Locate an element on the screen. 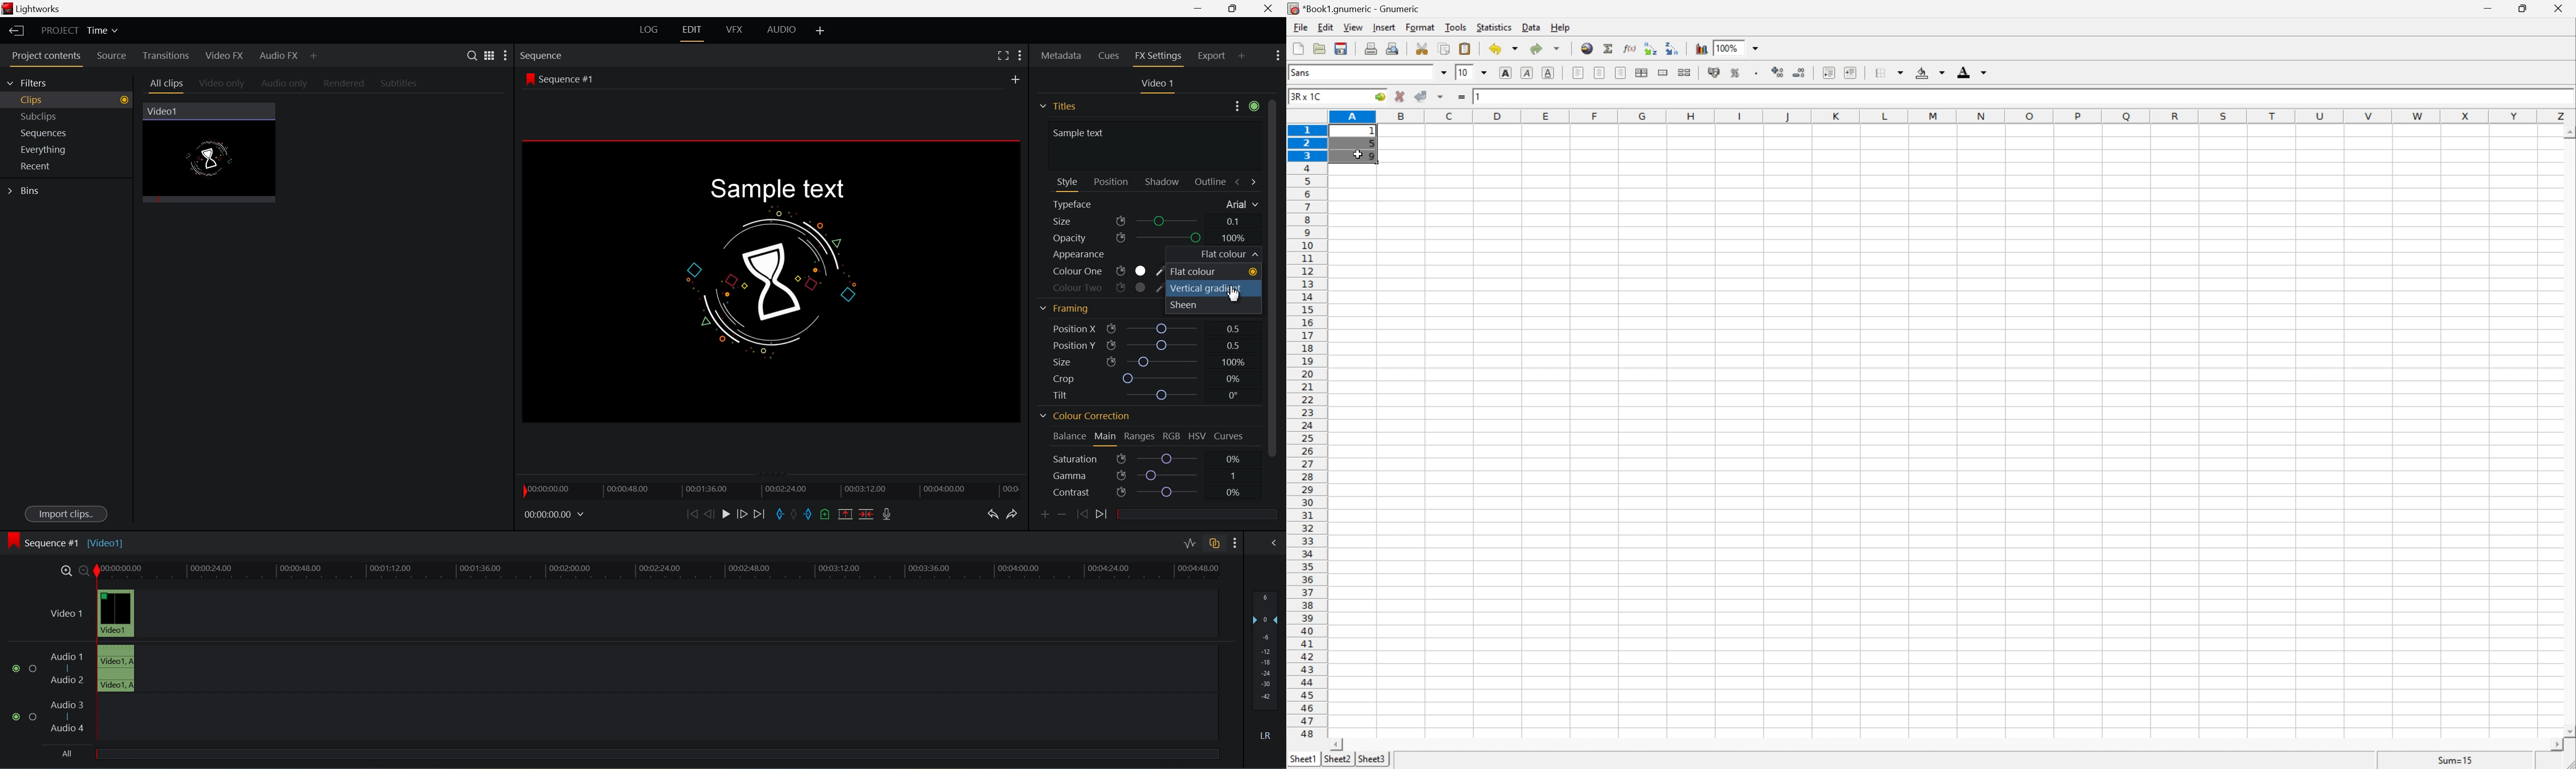 Image resolution: width=2576 pixels, height=784 pixels. All is located at coordinates (67, 752).